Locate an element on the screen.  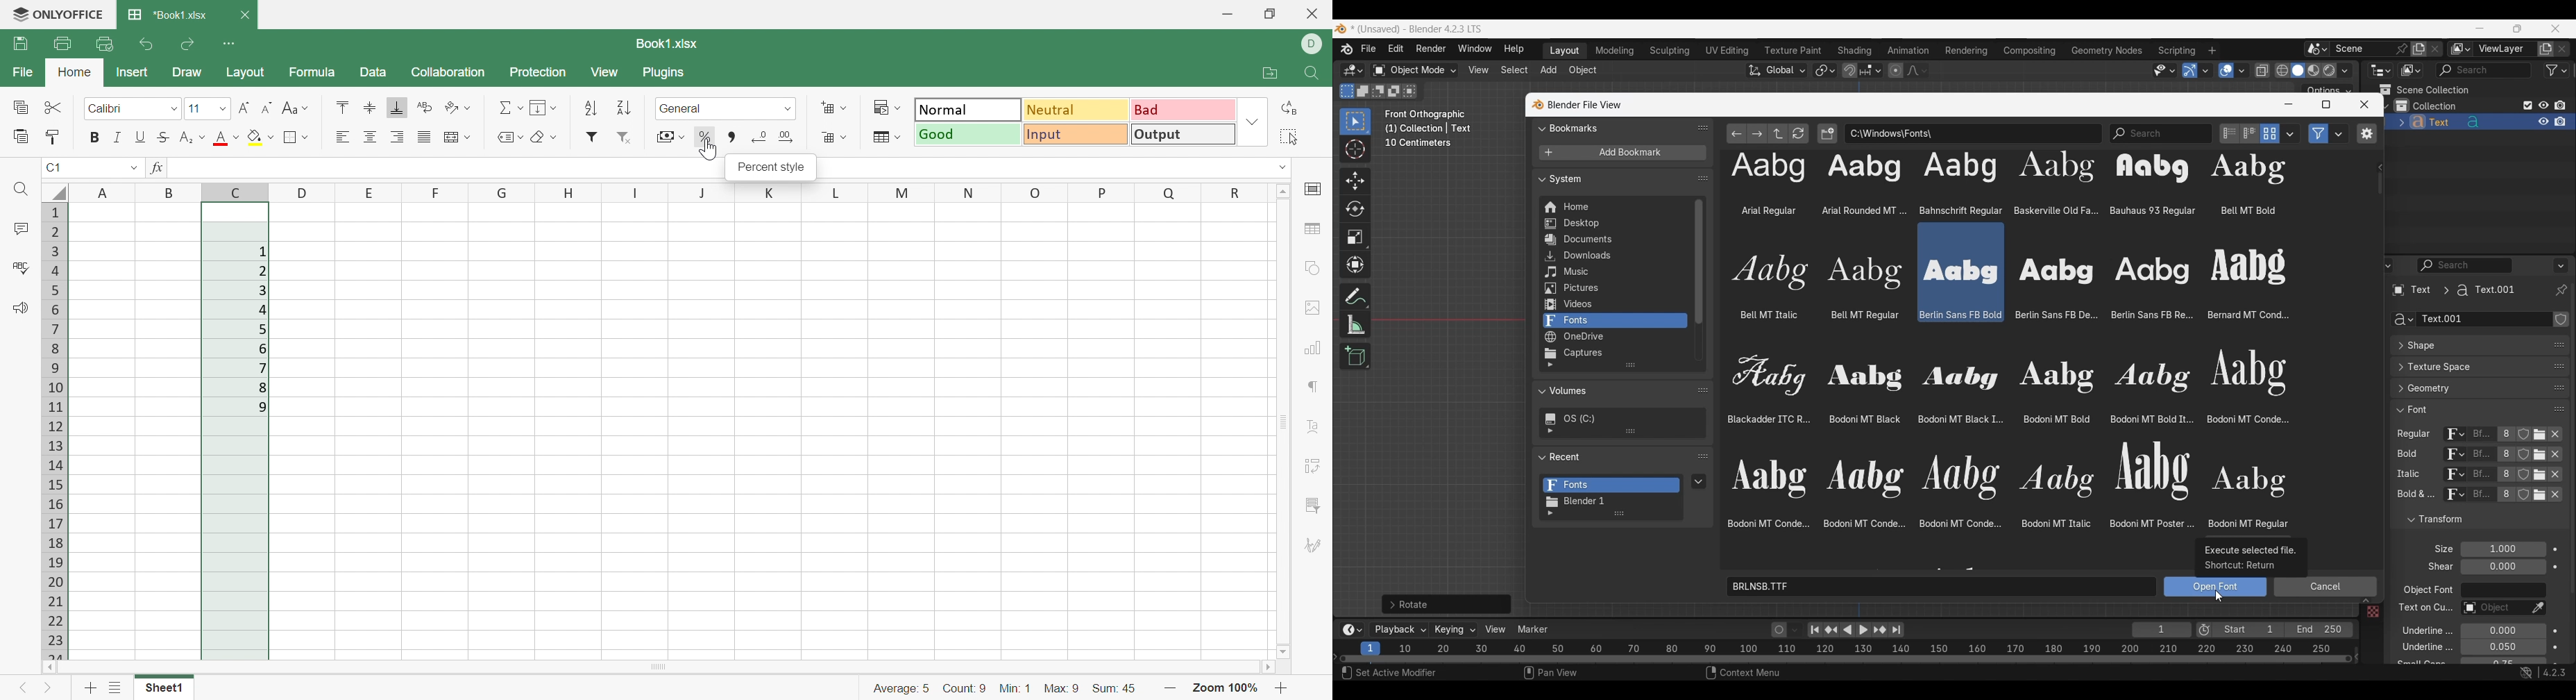
Description of icon being selected is located at coordinates (2252, 558).